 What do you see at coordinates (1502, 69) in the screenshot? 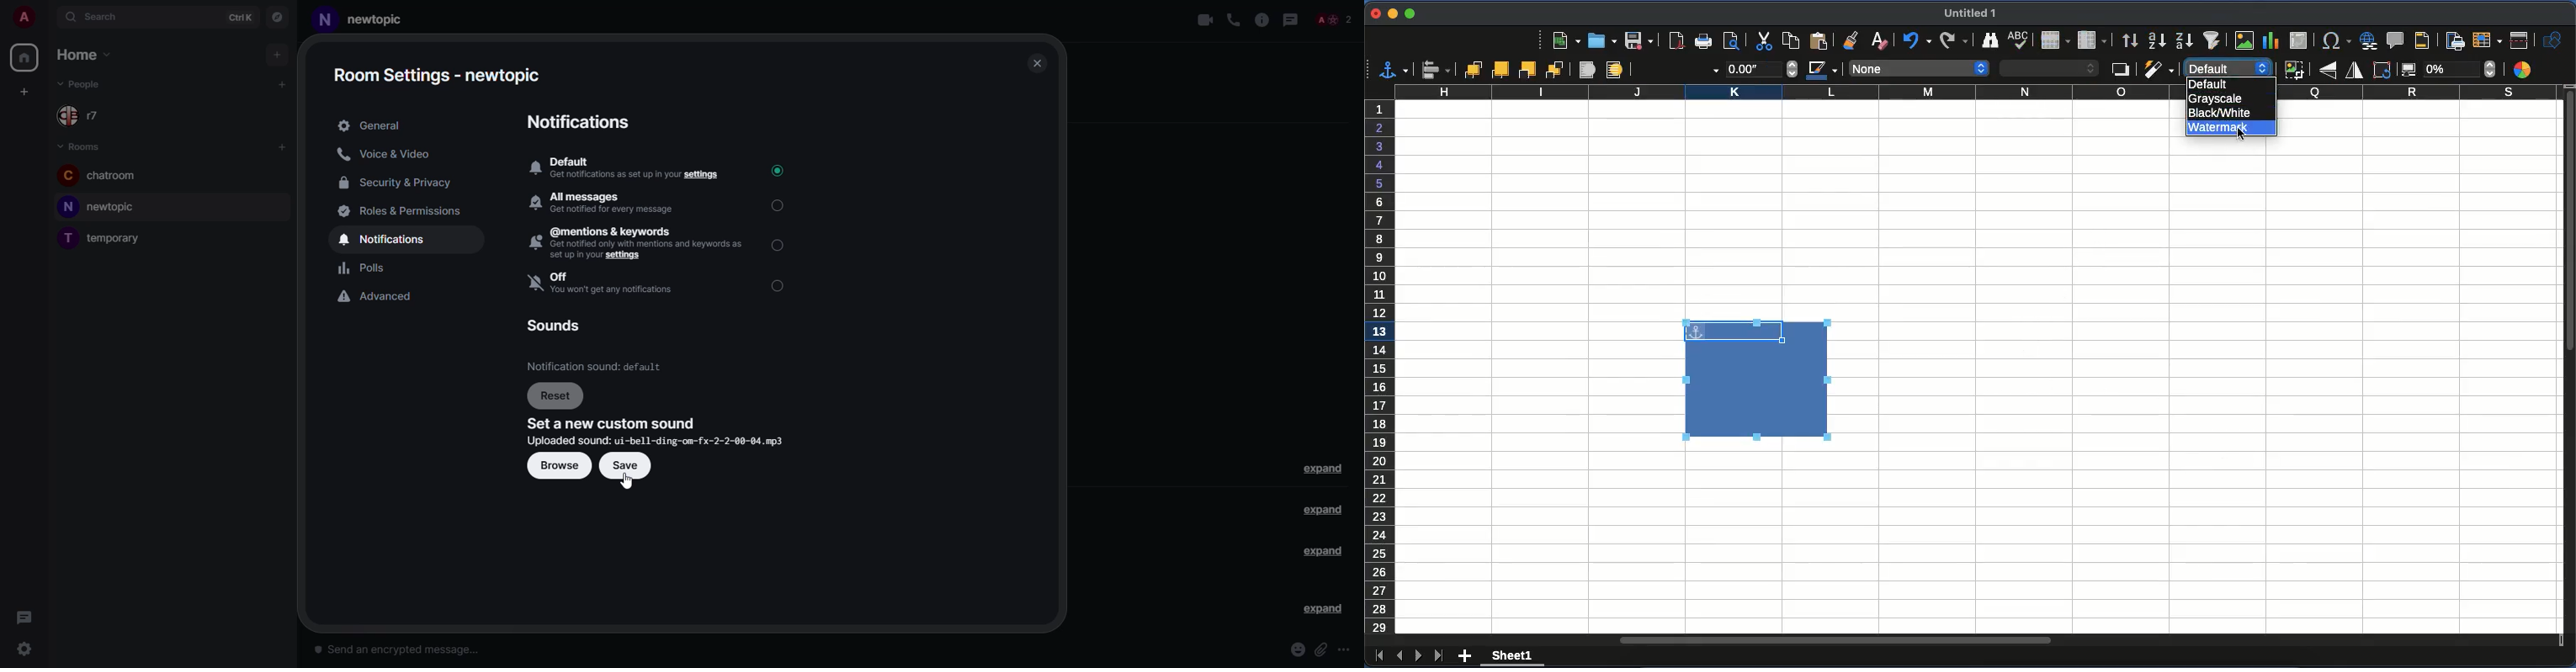
I see `forward one` at bounding box center [1502, 69].